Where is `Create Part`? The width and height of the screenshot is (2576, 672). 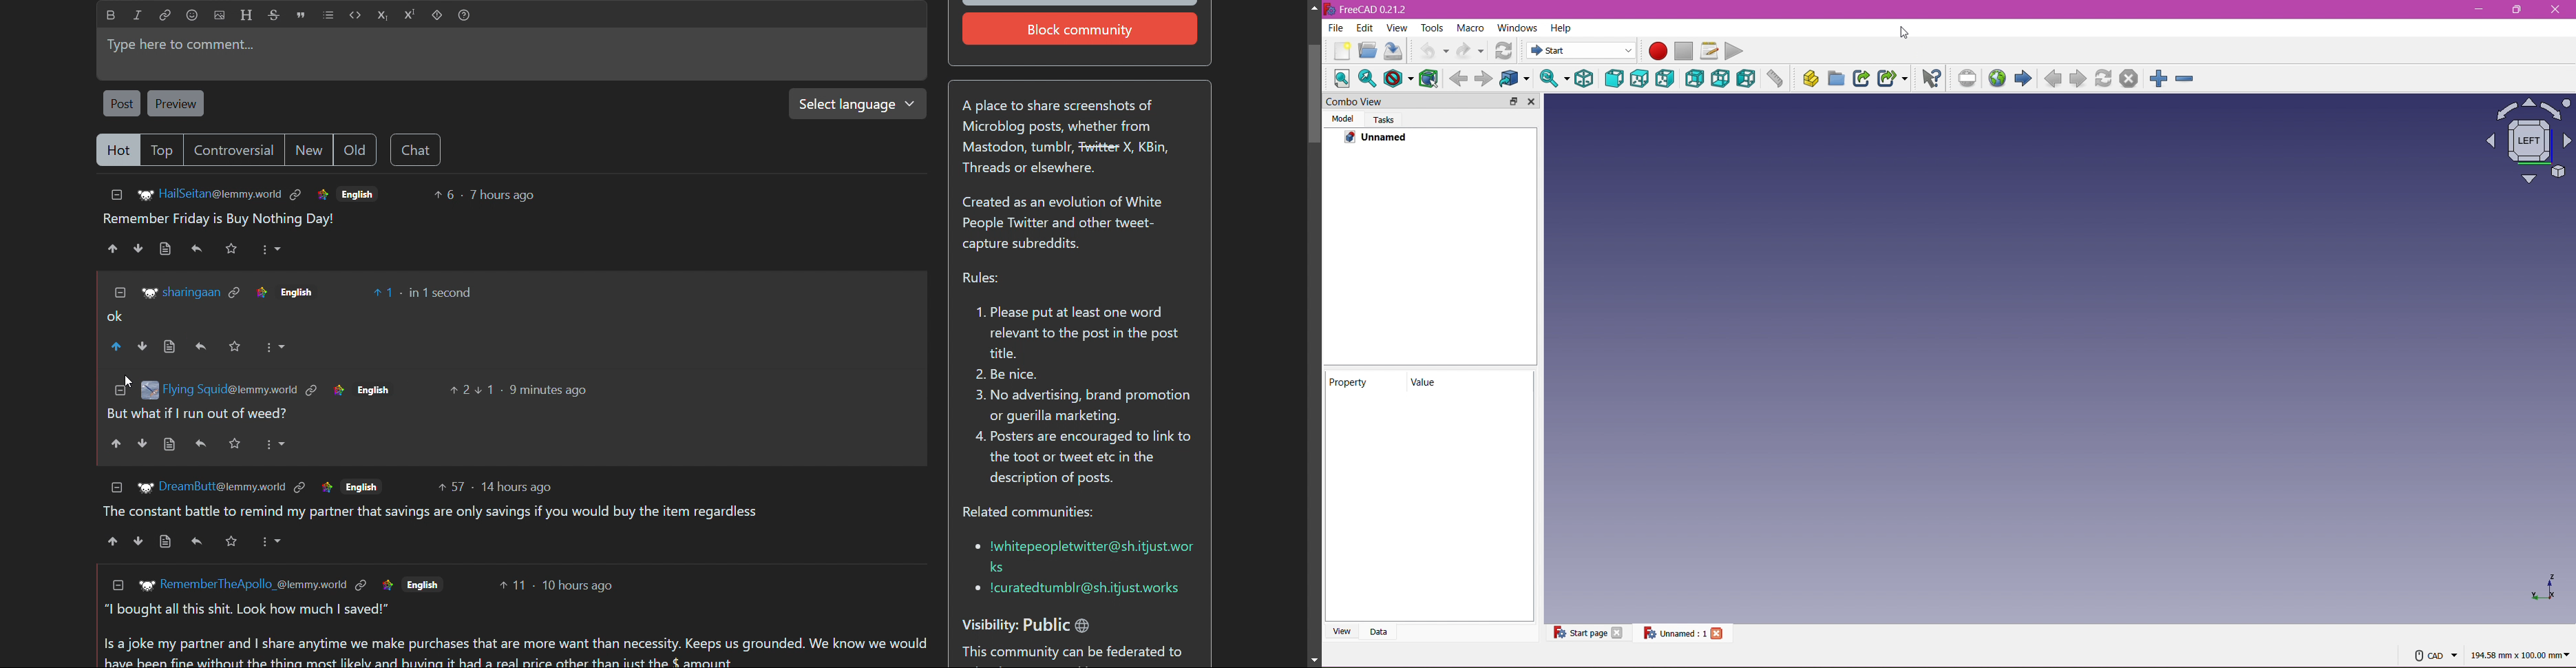 Create Part is located at coordinates (1811, 77).